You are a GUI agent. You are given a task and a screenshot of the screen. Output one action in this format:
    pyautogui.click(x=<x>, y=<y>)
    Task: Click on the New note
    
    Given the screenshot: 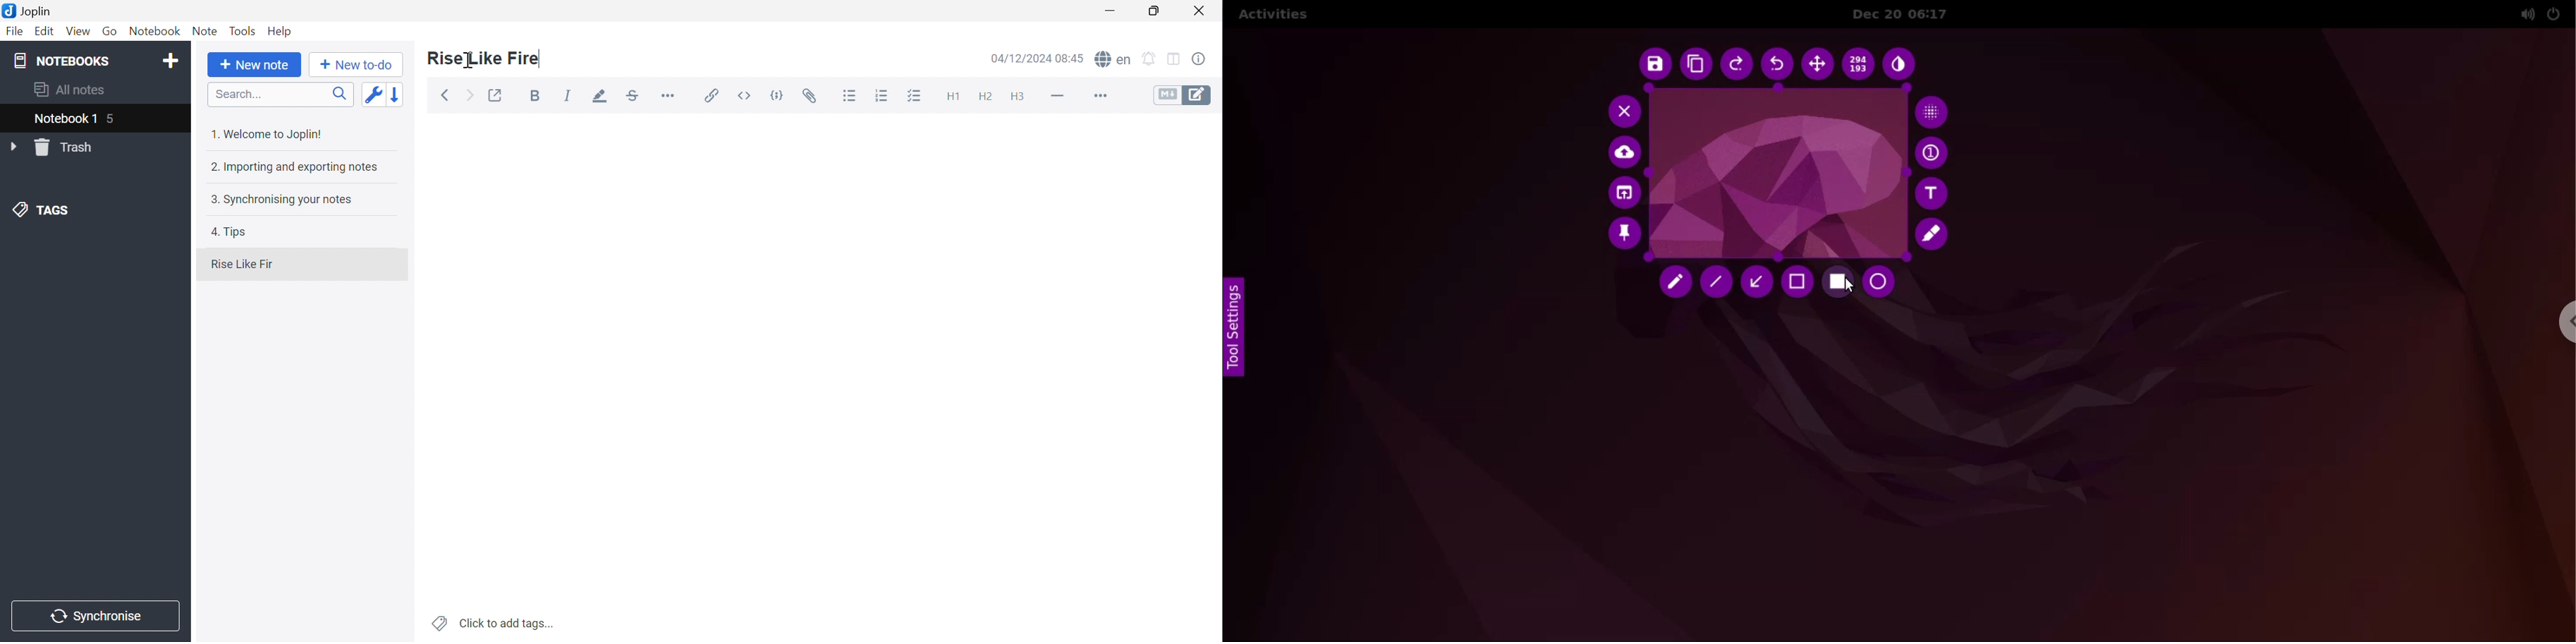 What is the action you would take?
    pyautogui.click(x=254, y=64)
    